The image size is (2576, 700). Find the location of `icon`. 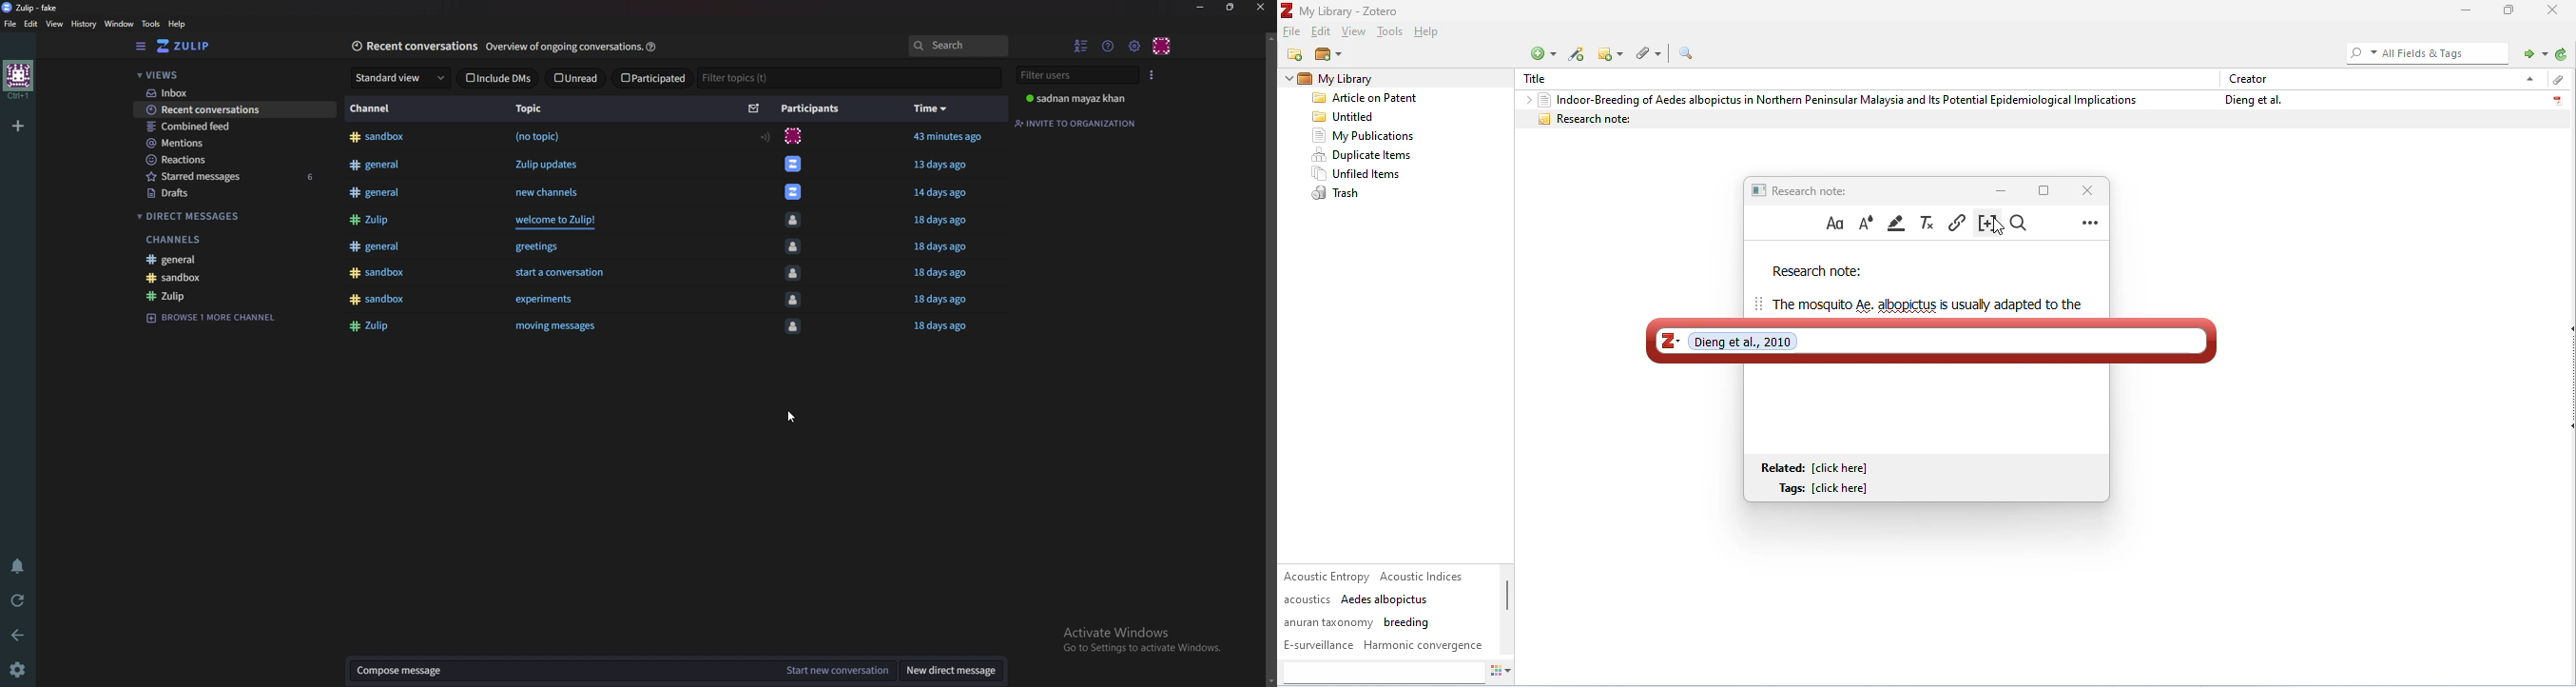

icon is located at coordinates (792, 334).